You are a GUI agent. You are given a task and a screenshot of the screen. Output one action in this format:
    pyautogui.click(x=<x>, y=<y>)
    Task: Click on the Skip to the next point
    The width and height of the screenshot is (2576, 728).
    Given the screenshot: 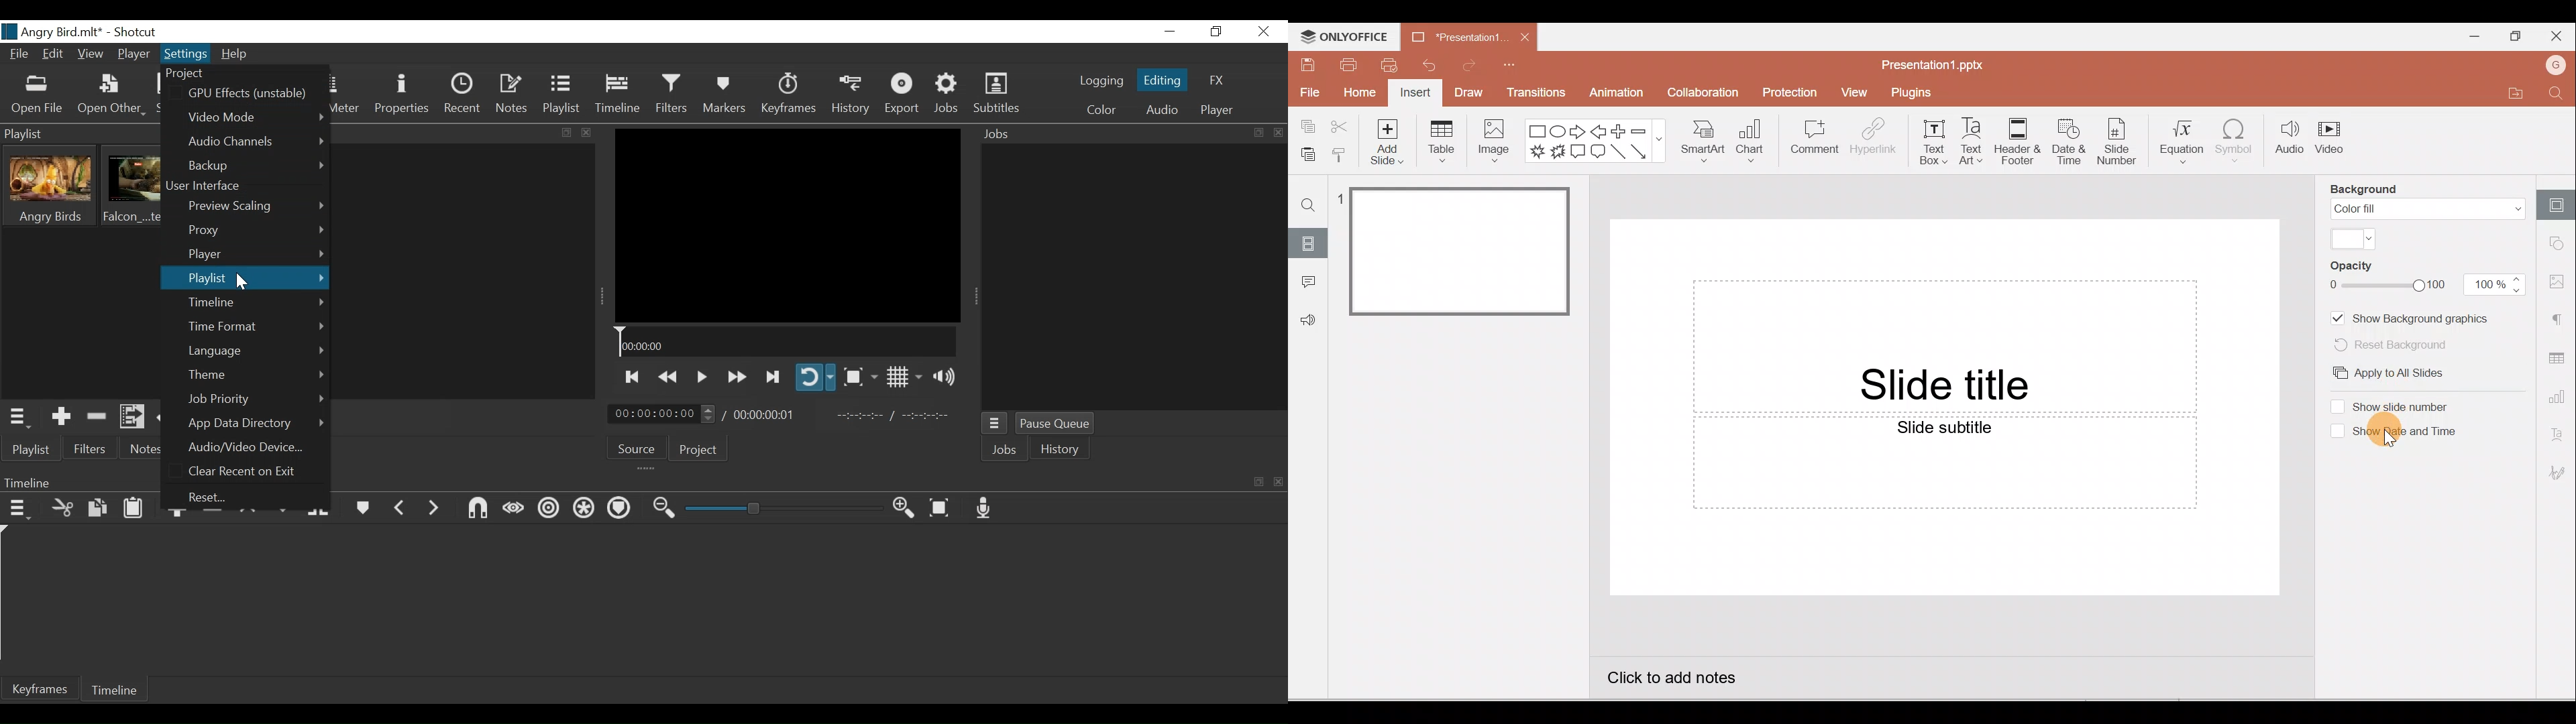 What is the action you would take?
    pyautogui.click(x=631, y=377)
    